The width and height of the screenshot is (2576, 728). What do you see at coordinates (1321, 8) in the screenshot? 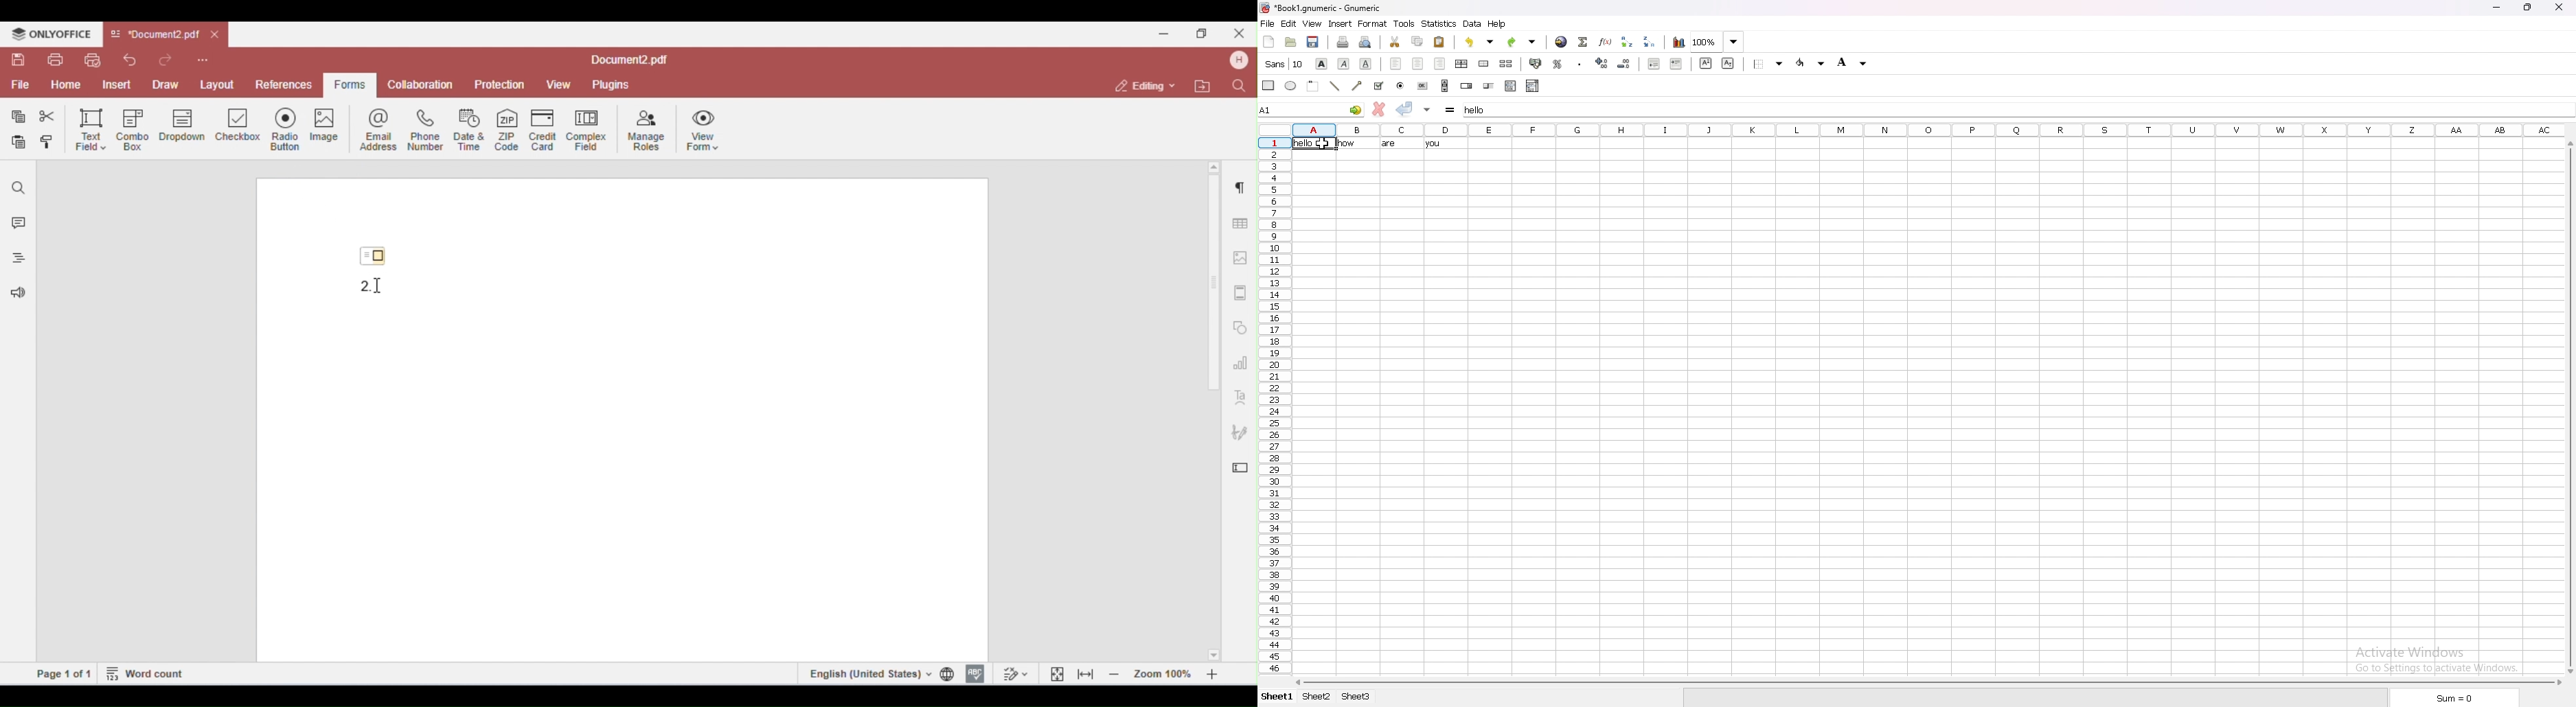
I see `file name` at bounding box center [1321, 8].